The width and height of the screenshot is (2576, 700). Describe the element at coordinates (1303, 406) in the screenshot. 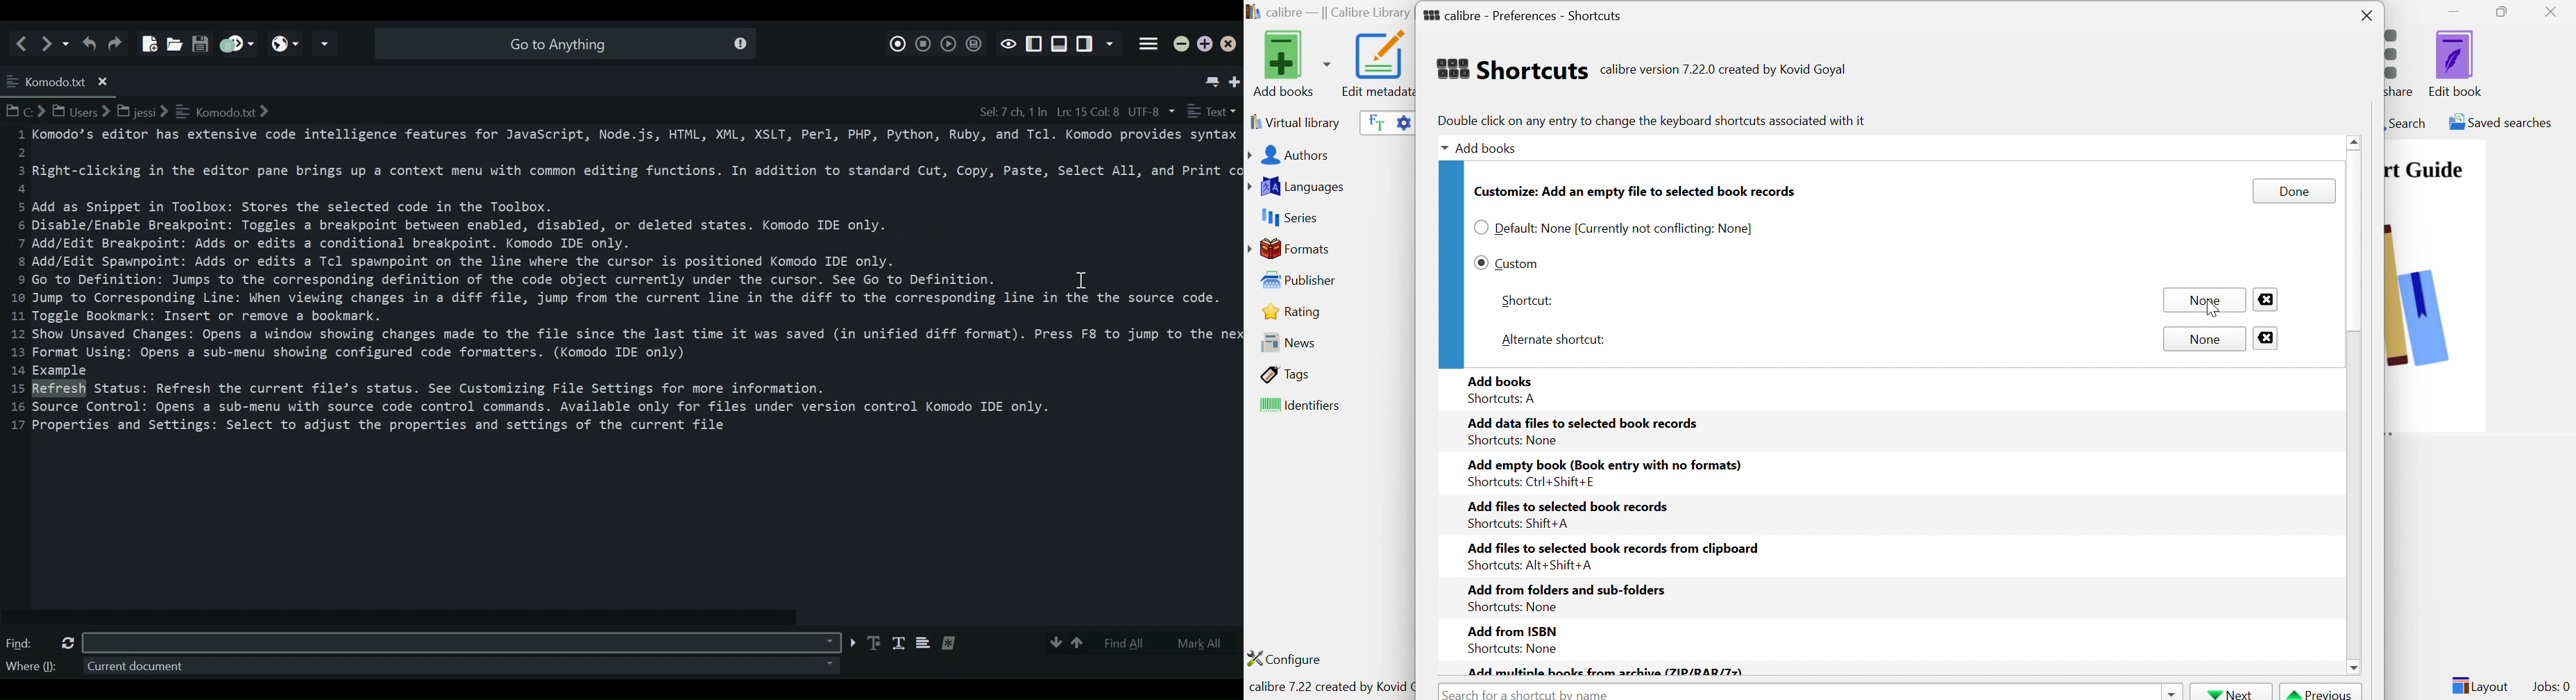

I see `Identifiers` at that location.